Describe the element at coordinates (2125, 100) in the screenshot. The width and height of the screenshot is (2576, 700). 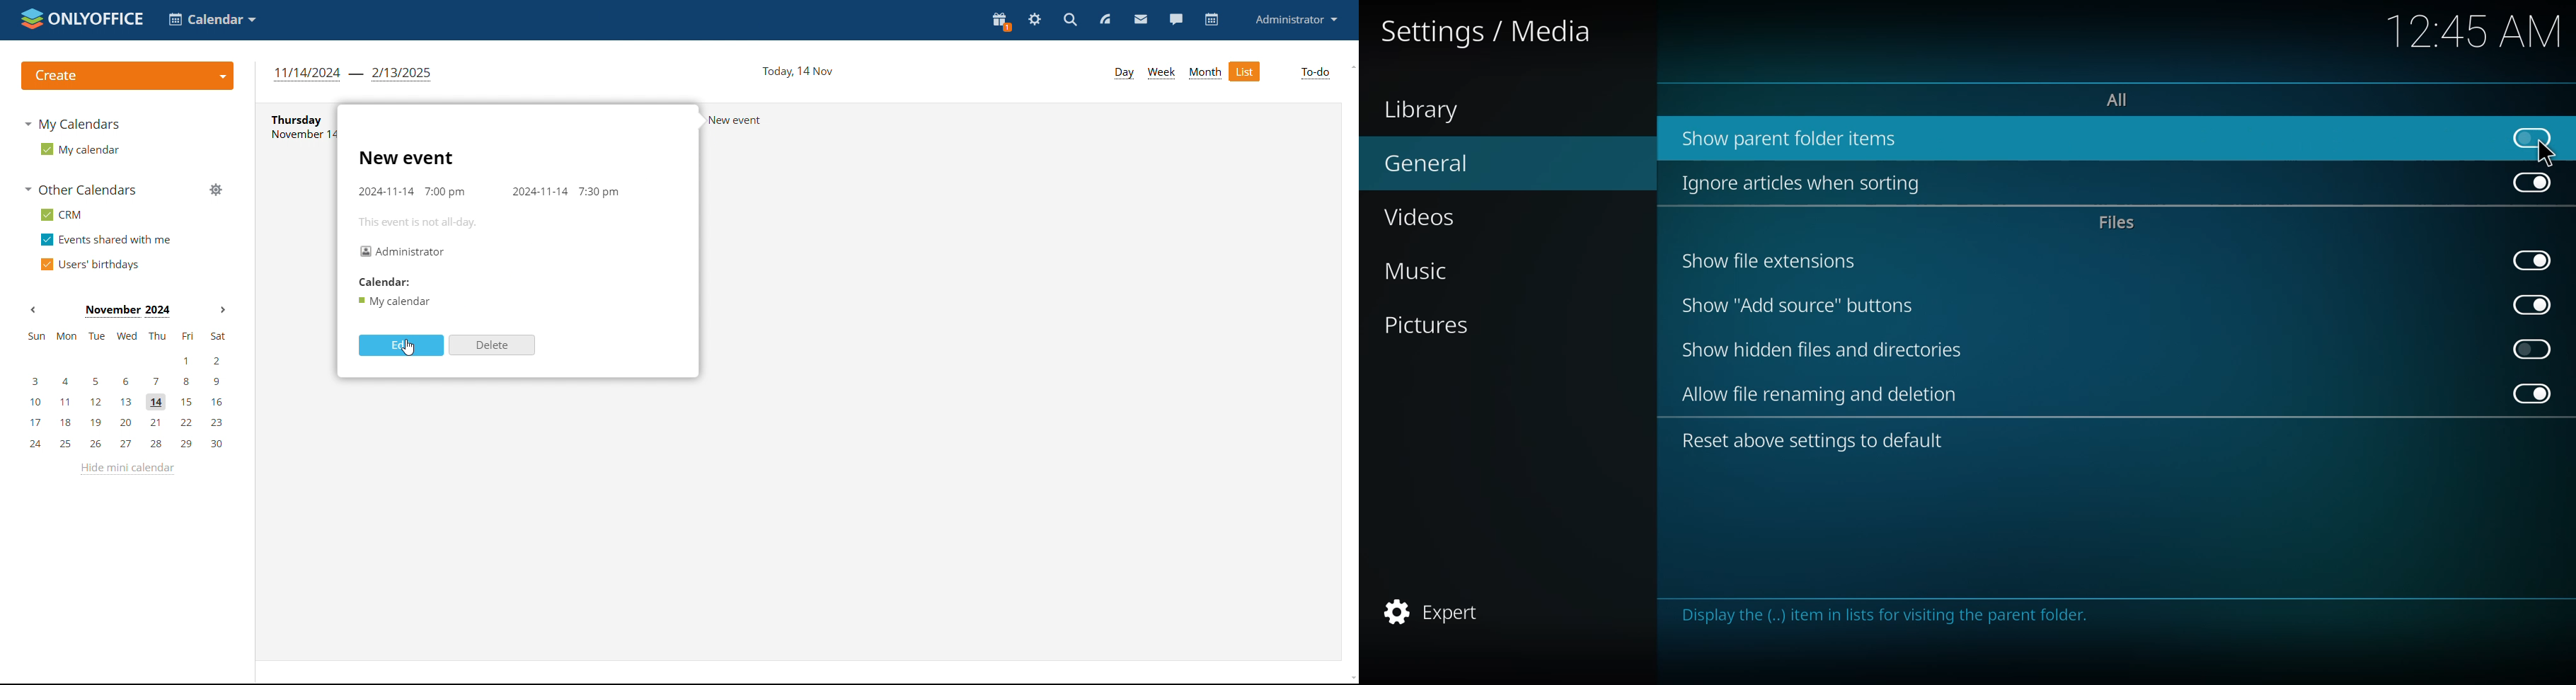
I see `all` at that location.